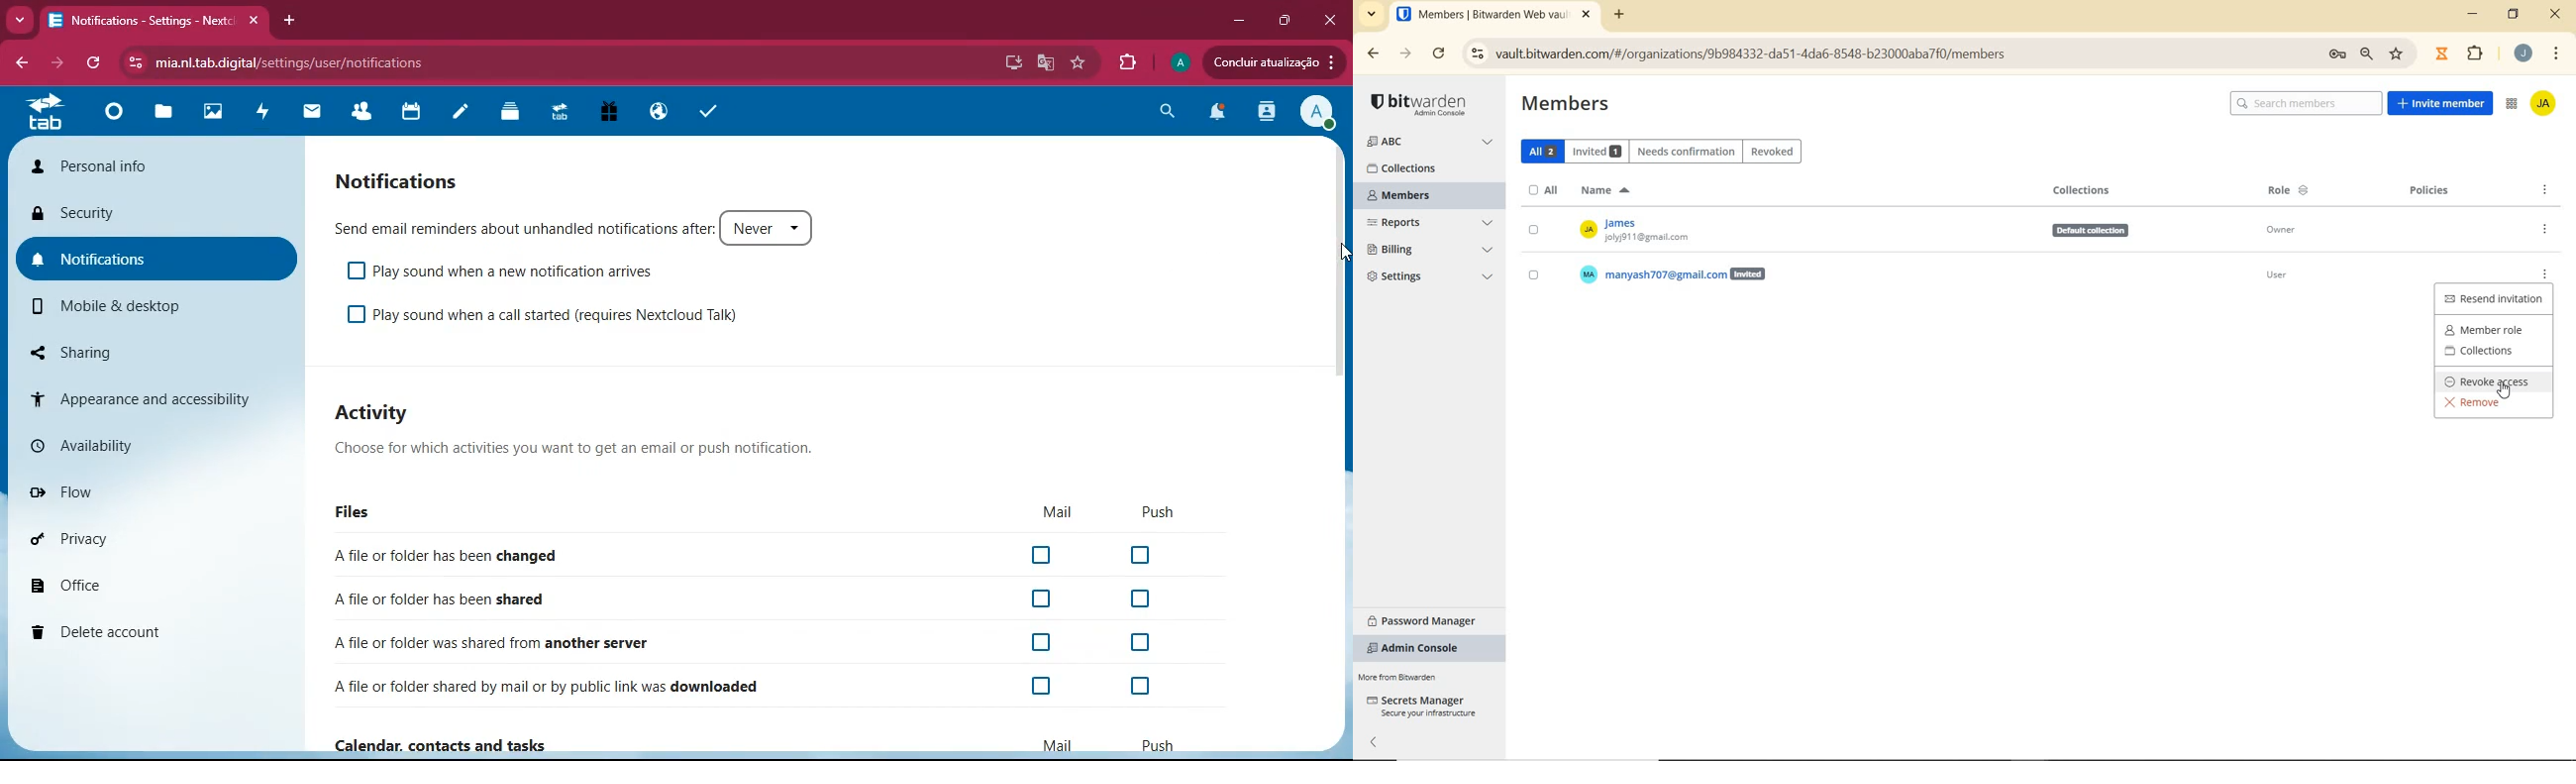  What do you see at coordinates (1661, 274) in the screenshot?
I see `USER` at bounding box center [1661, 274].